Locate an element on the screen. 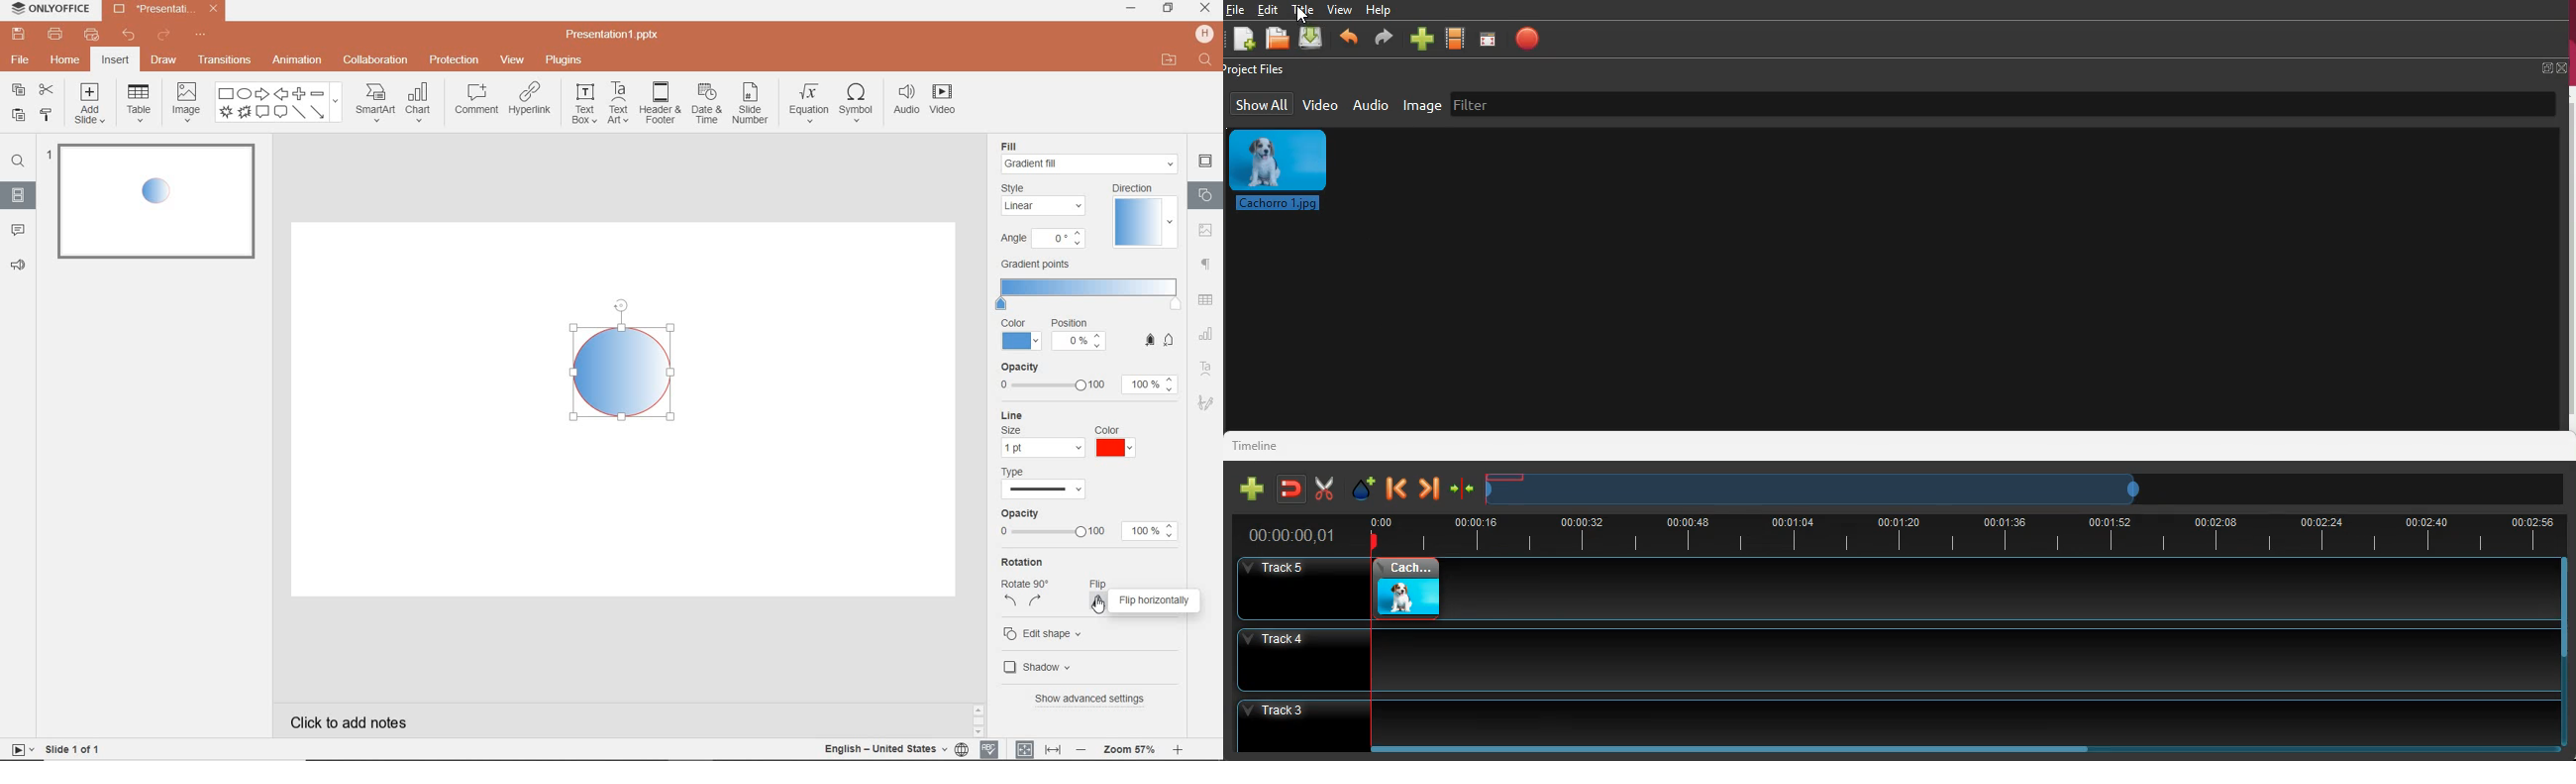 The width and height of the screenshot is (2576, 784). fit to width is located at coordinates (1053, 747).